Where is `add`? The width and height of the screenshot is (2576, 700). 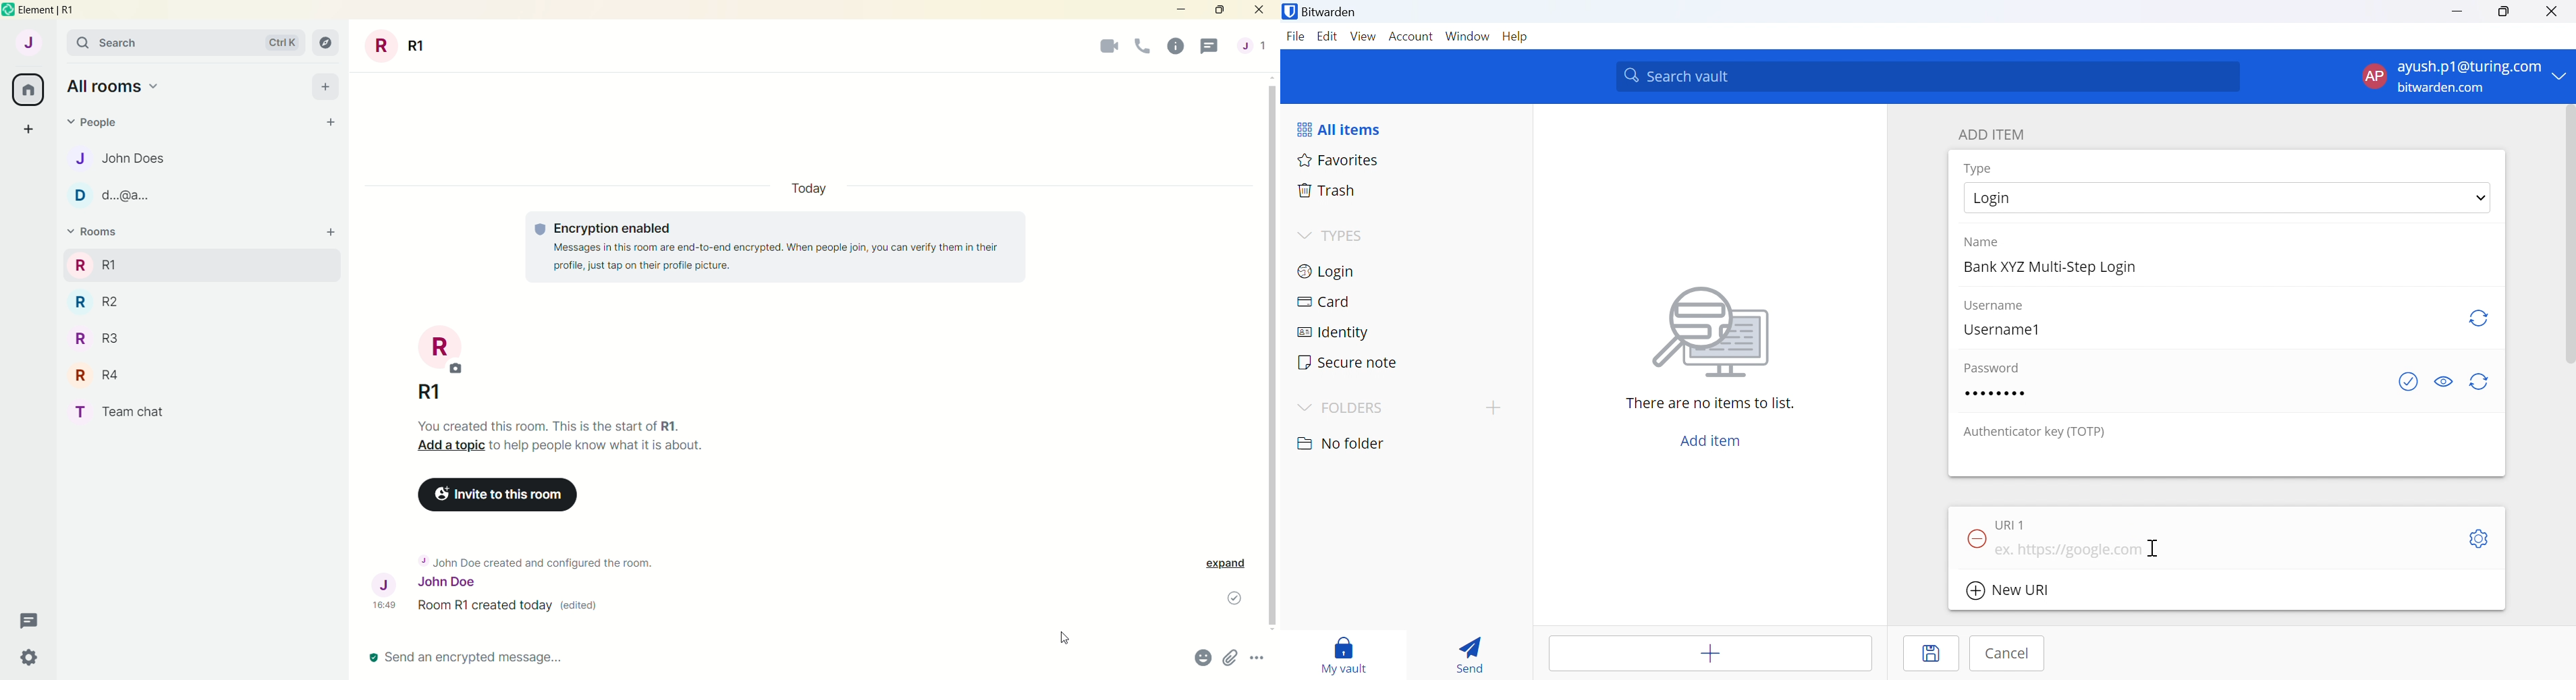
add is located at coordinates (329, 232).